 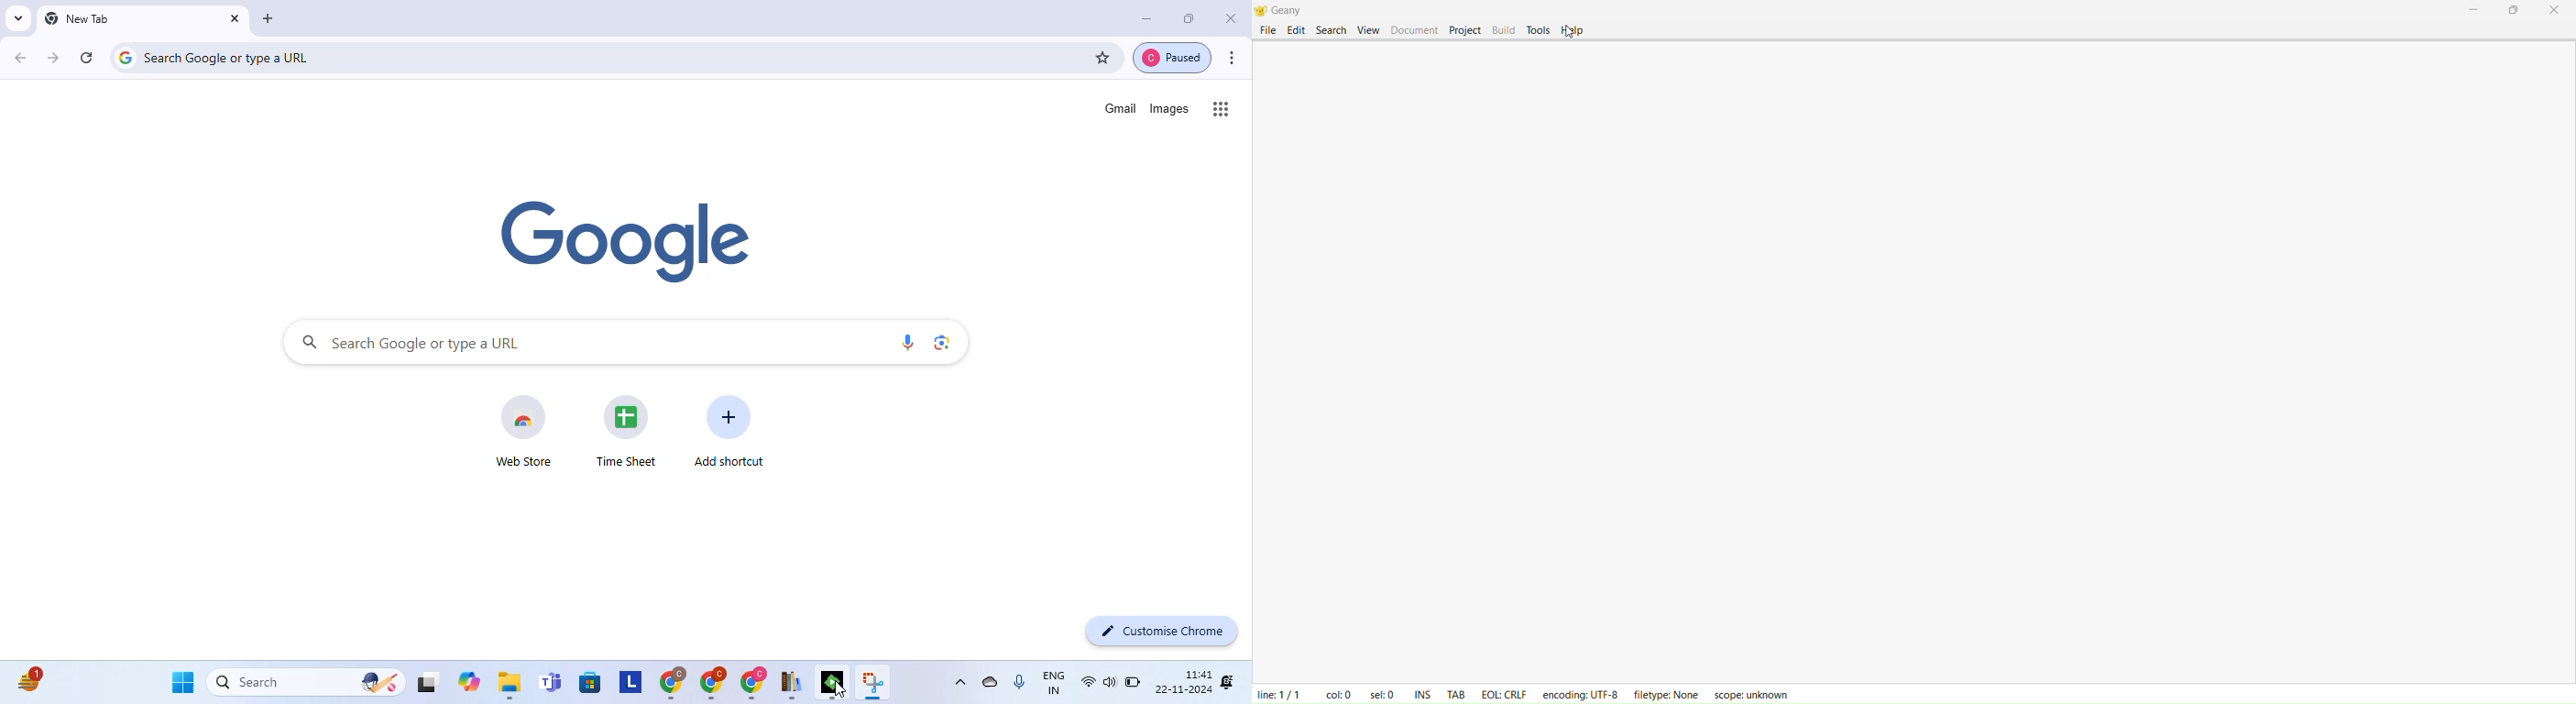 I want to click on close tab, so click(x=234, y=18).